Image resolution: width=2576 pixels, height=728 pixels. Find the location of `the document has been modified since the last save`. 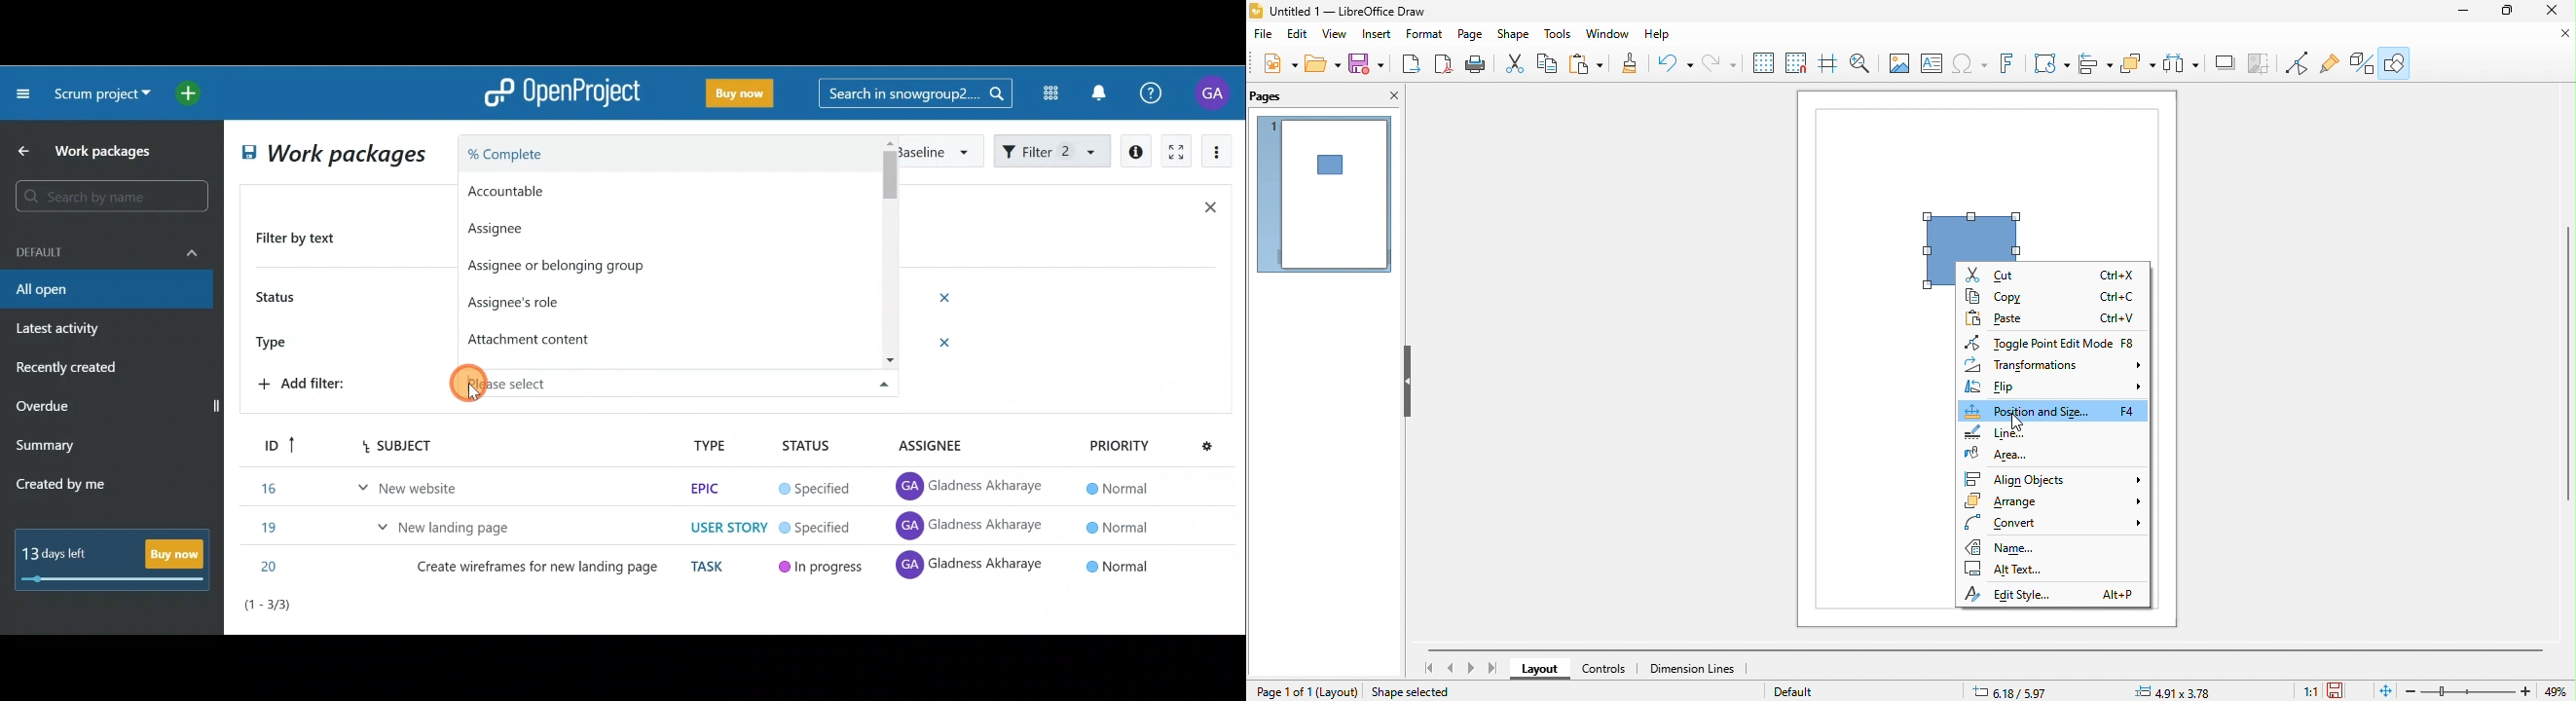

the document has been modified since the last save is located at coordinates (2342, 690).